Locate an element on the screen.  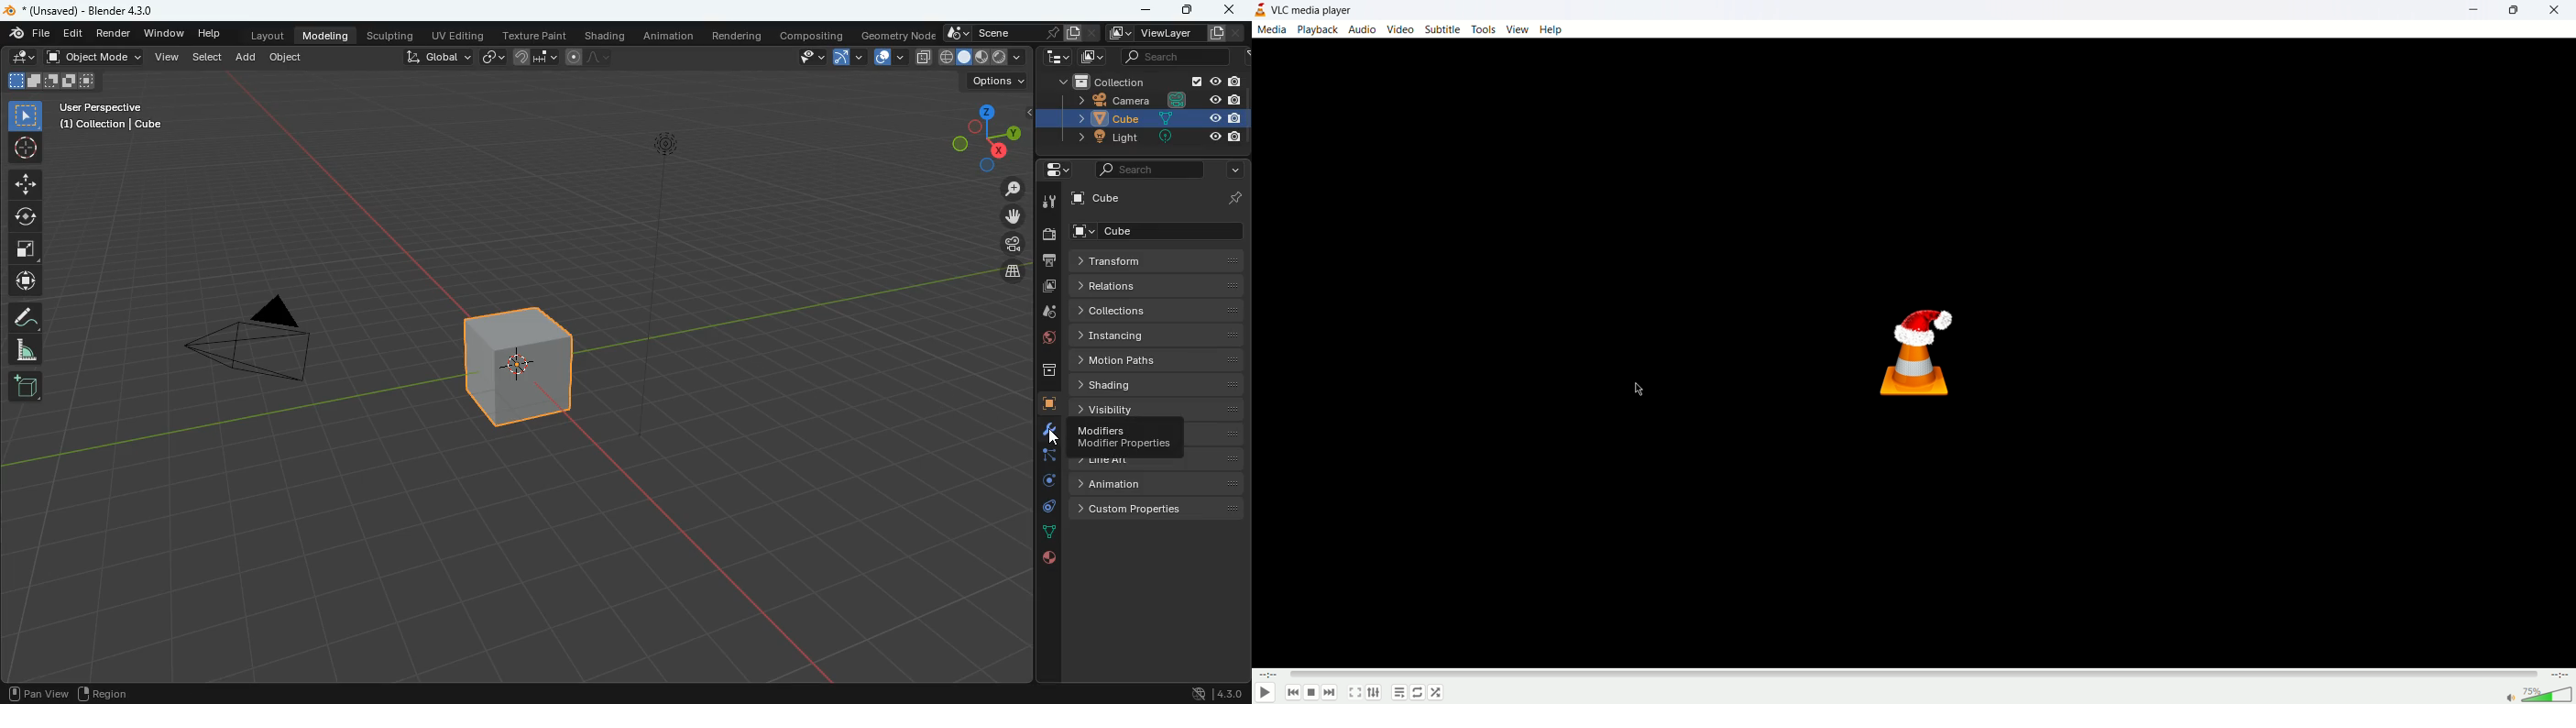
shading is located at coordinates (605, 36).